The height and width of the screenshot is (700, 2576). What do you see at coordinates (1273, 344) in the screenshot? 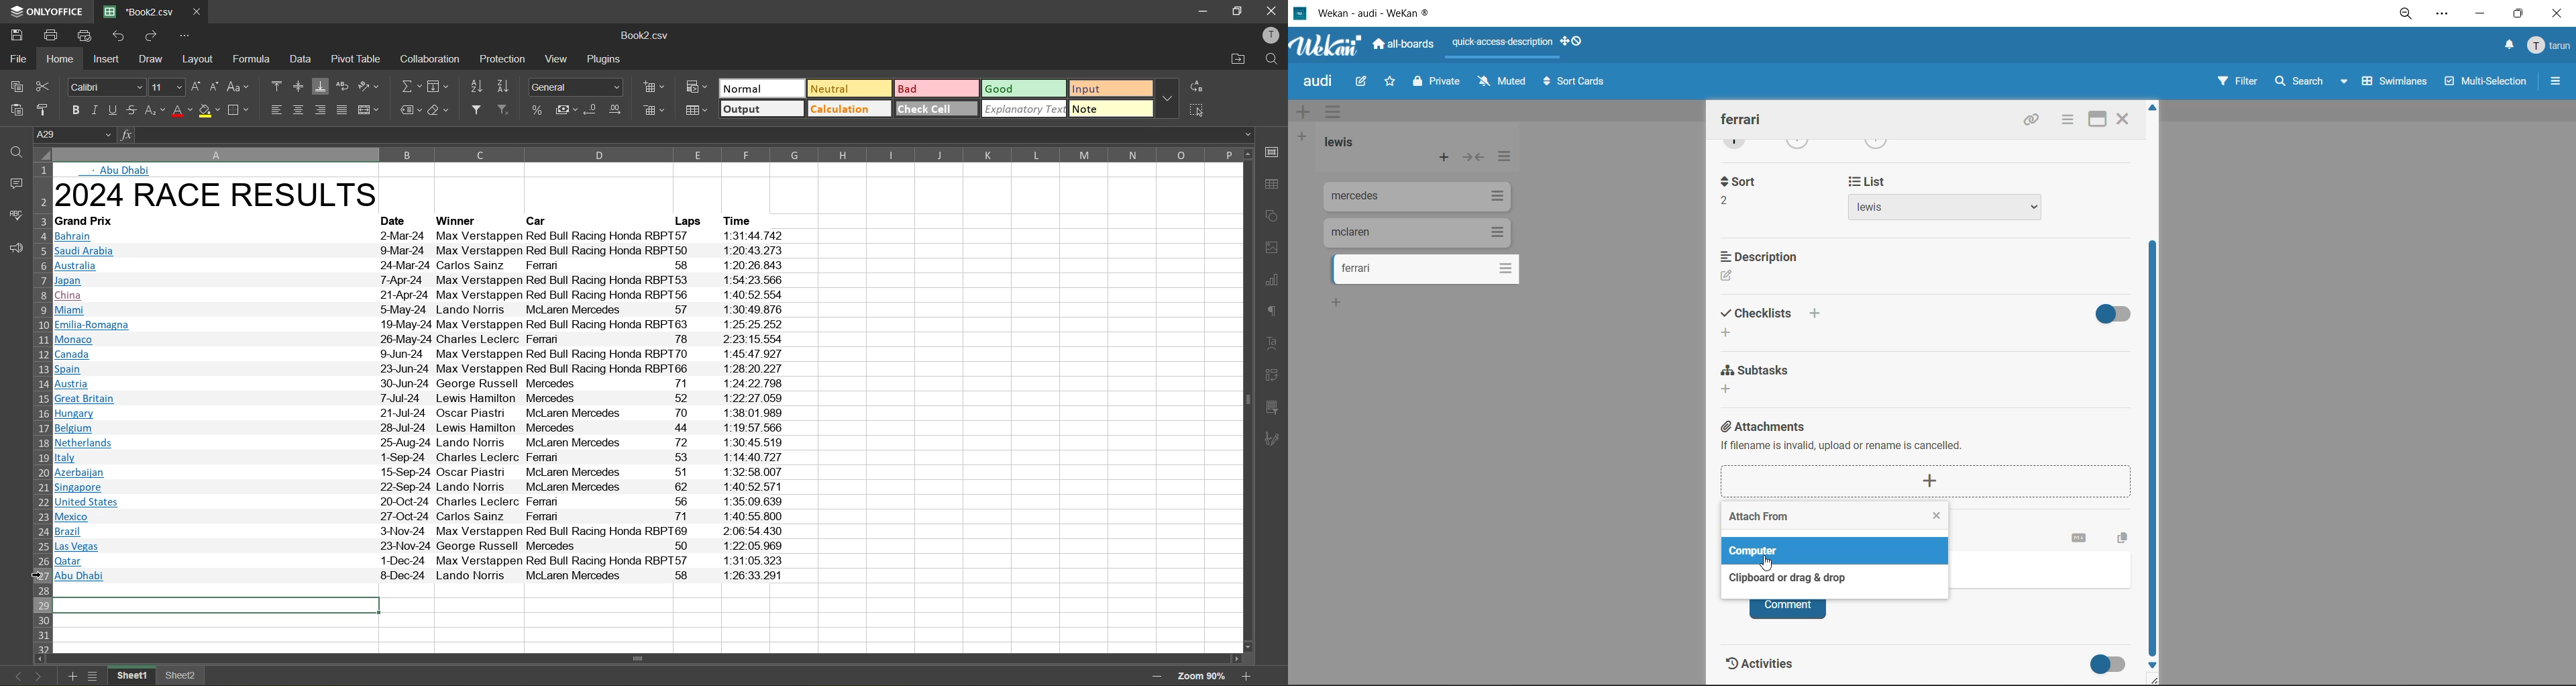
I see `text` at bounding box center [1273, 344].